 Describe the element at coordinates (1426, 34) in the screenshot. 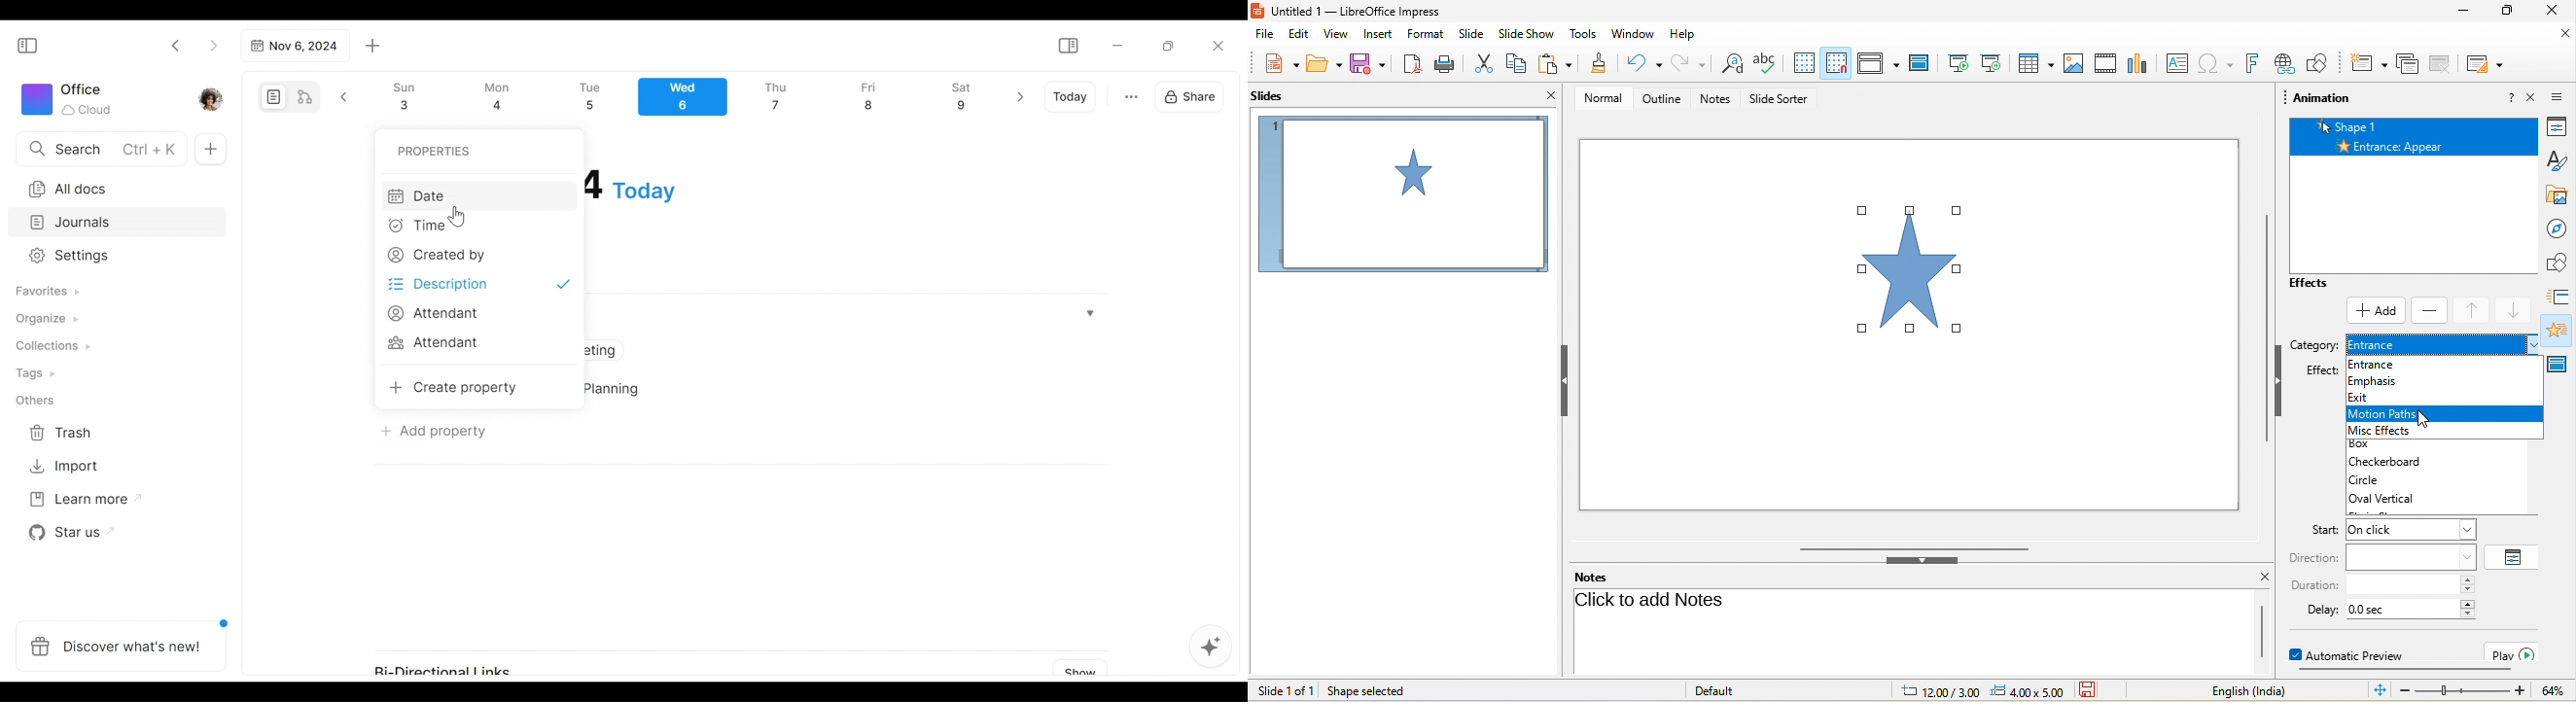

I see `format` at that location.